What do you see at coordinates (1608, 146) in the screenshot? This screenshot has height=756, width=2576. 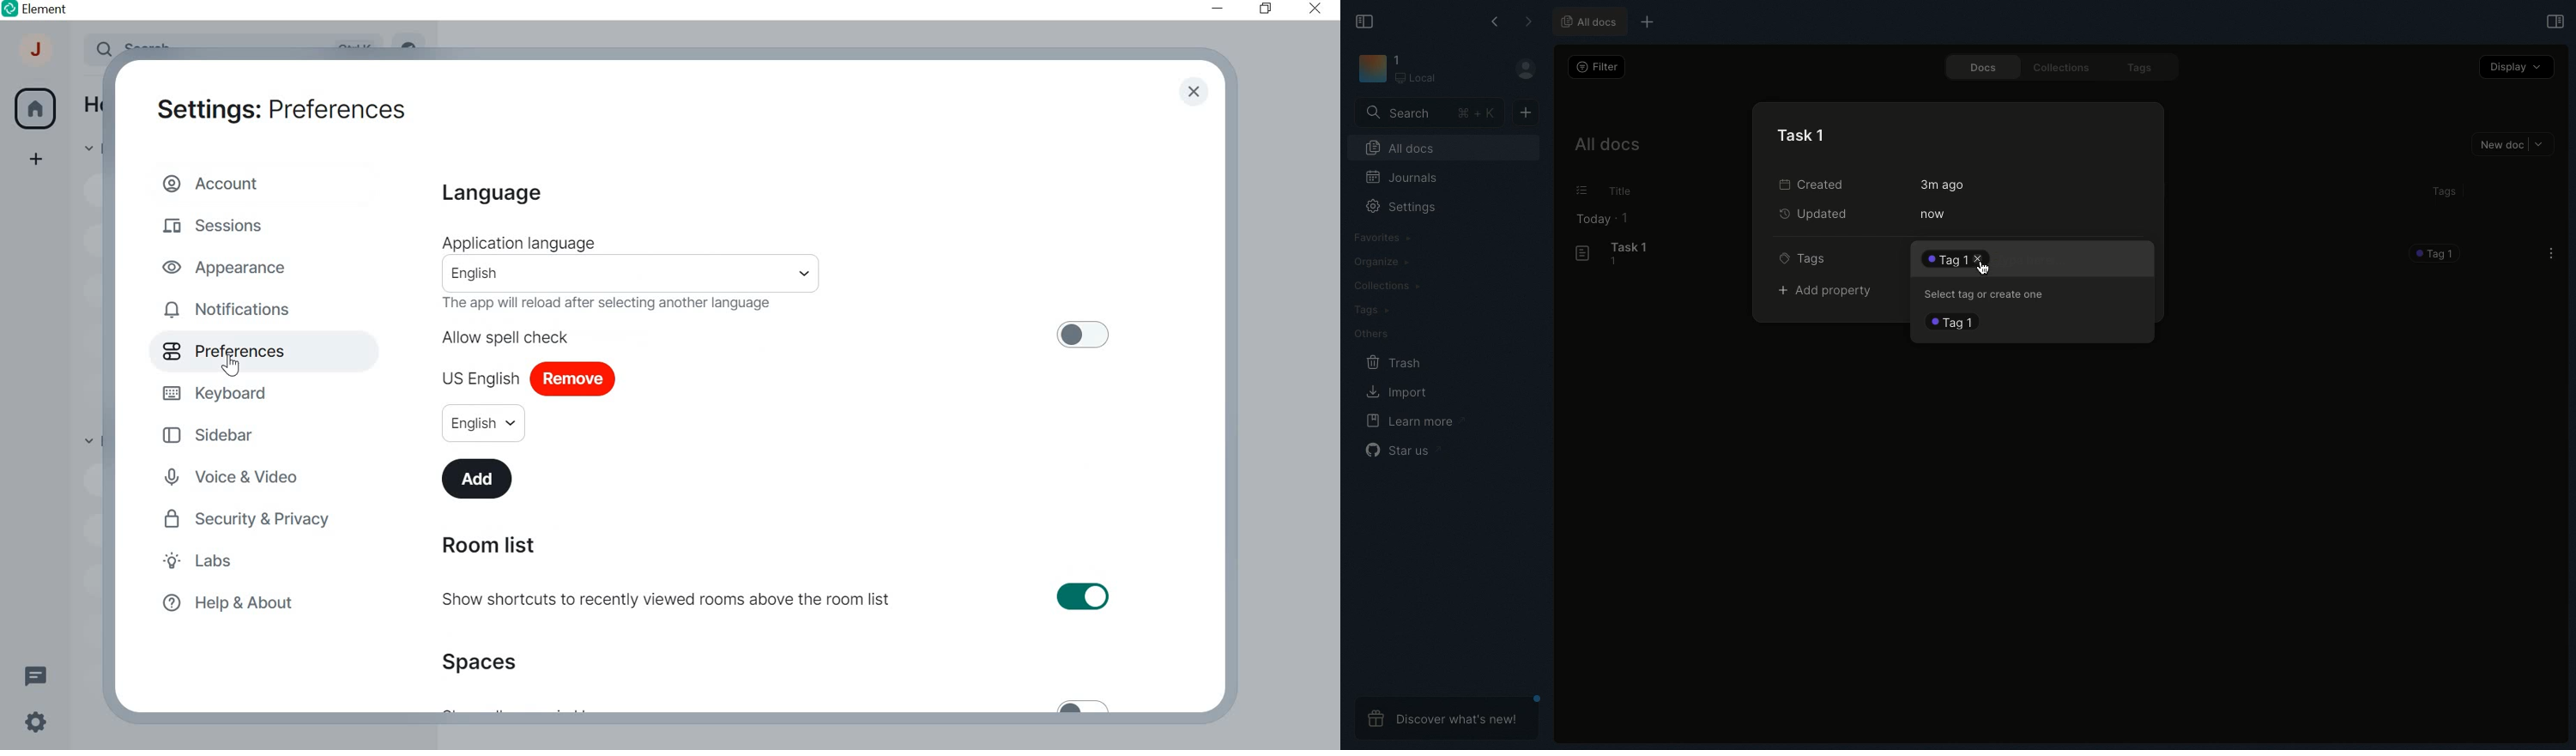 I see `All docs` at bounding box center [1608, 146].